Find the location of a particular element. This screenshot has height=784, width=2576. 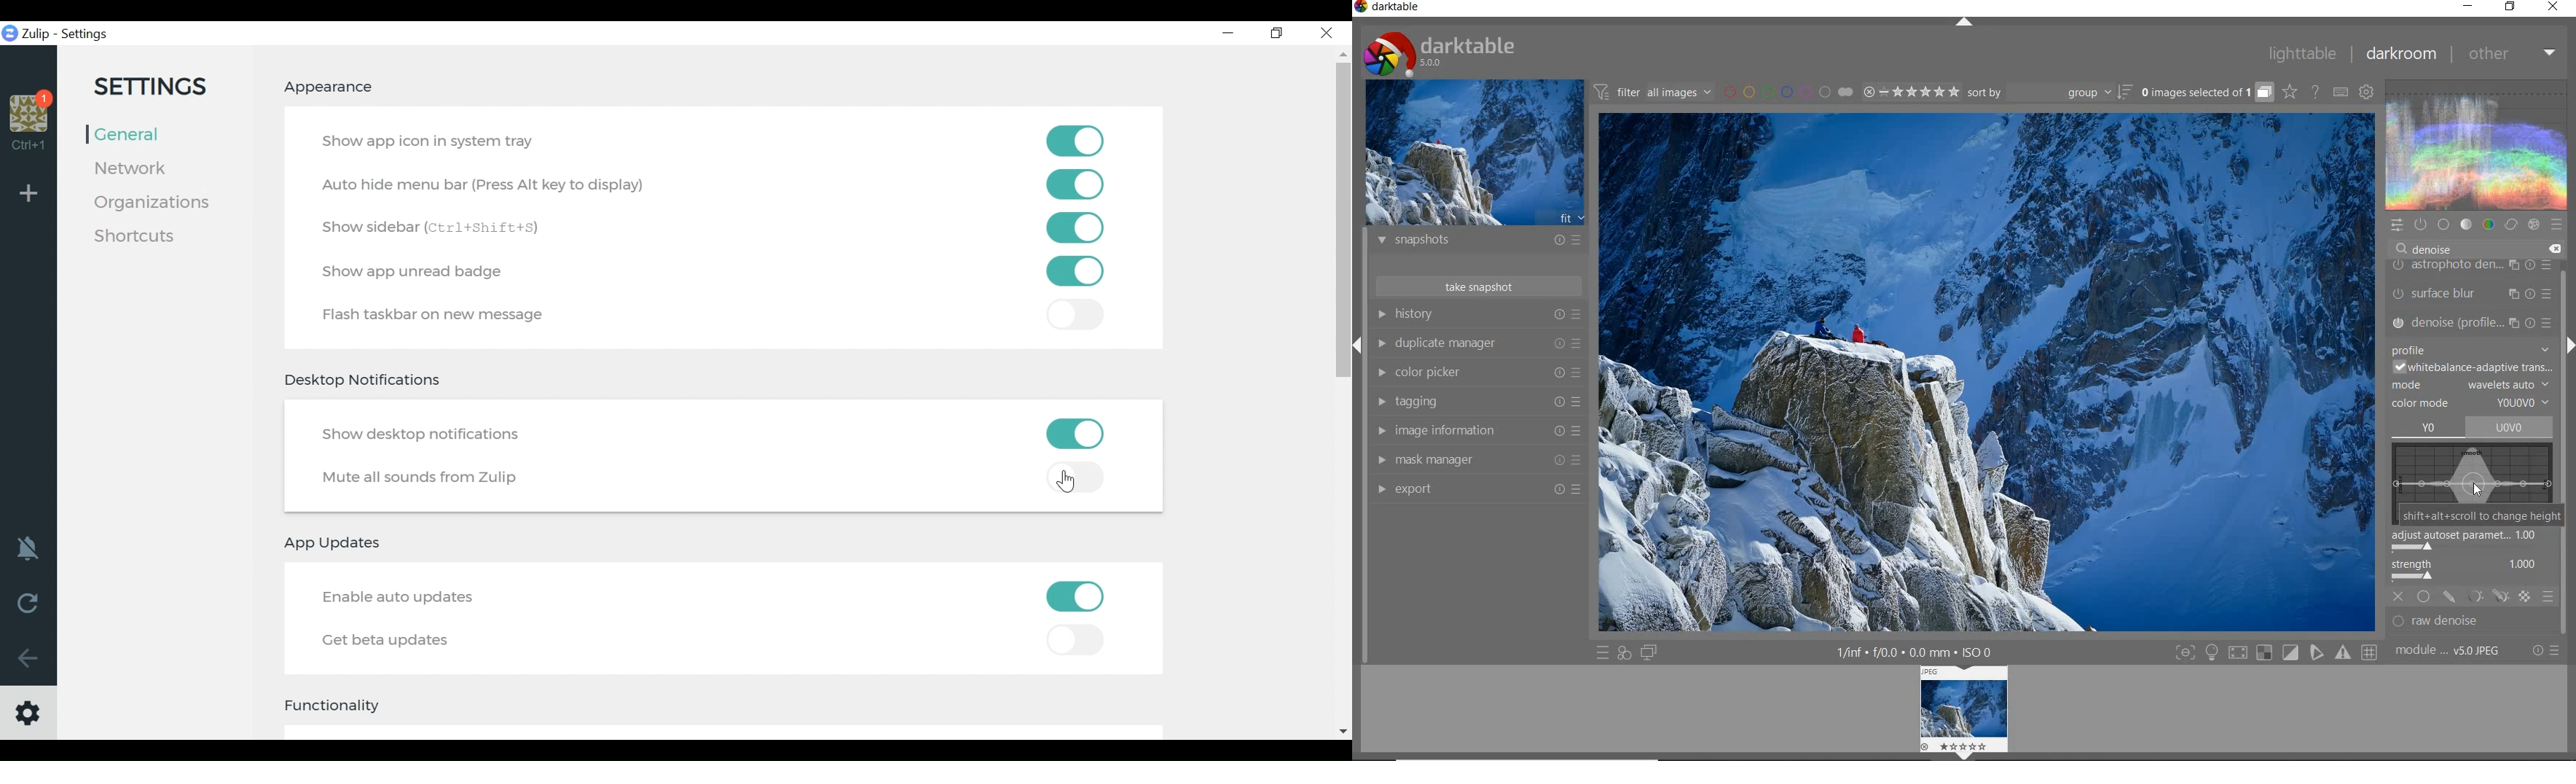

STRENGTH is located at coordinates (2475, 571).